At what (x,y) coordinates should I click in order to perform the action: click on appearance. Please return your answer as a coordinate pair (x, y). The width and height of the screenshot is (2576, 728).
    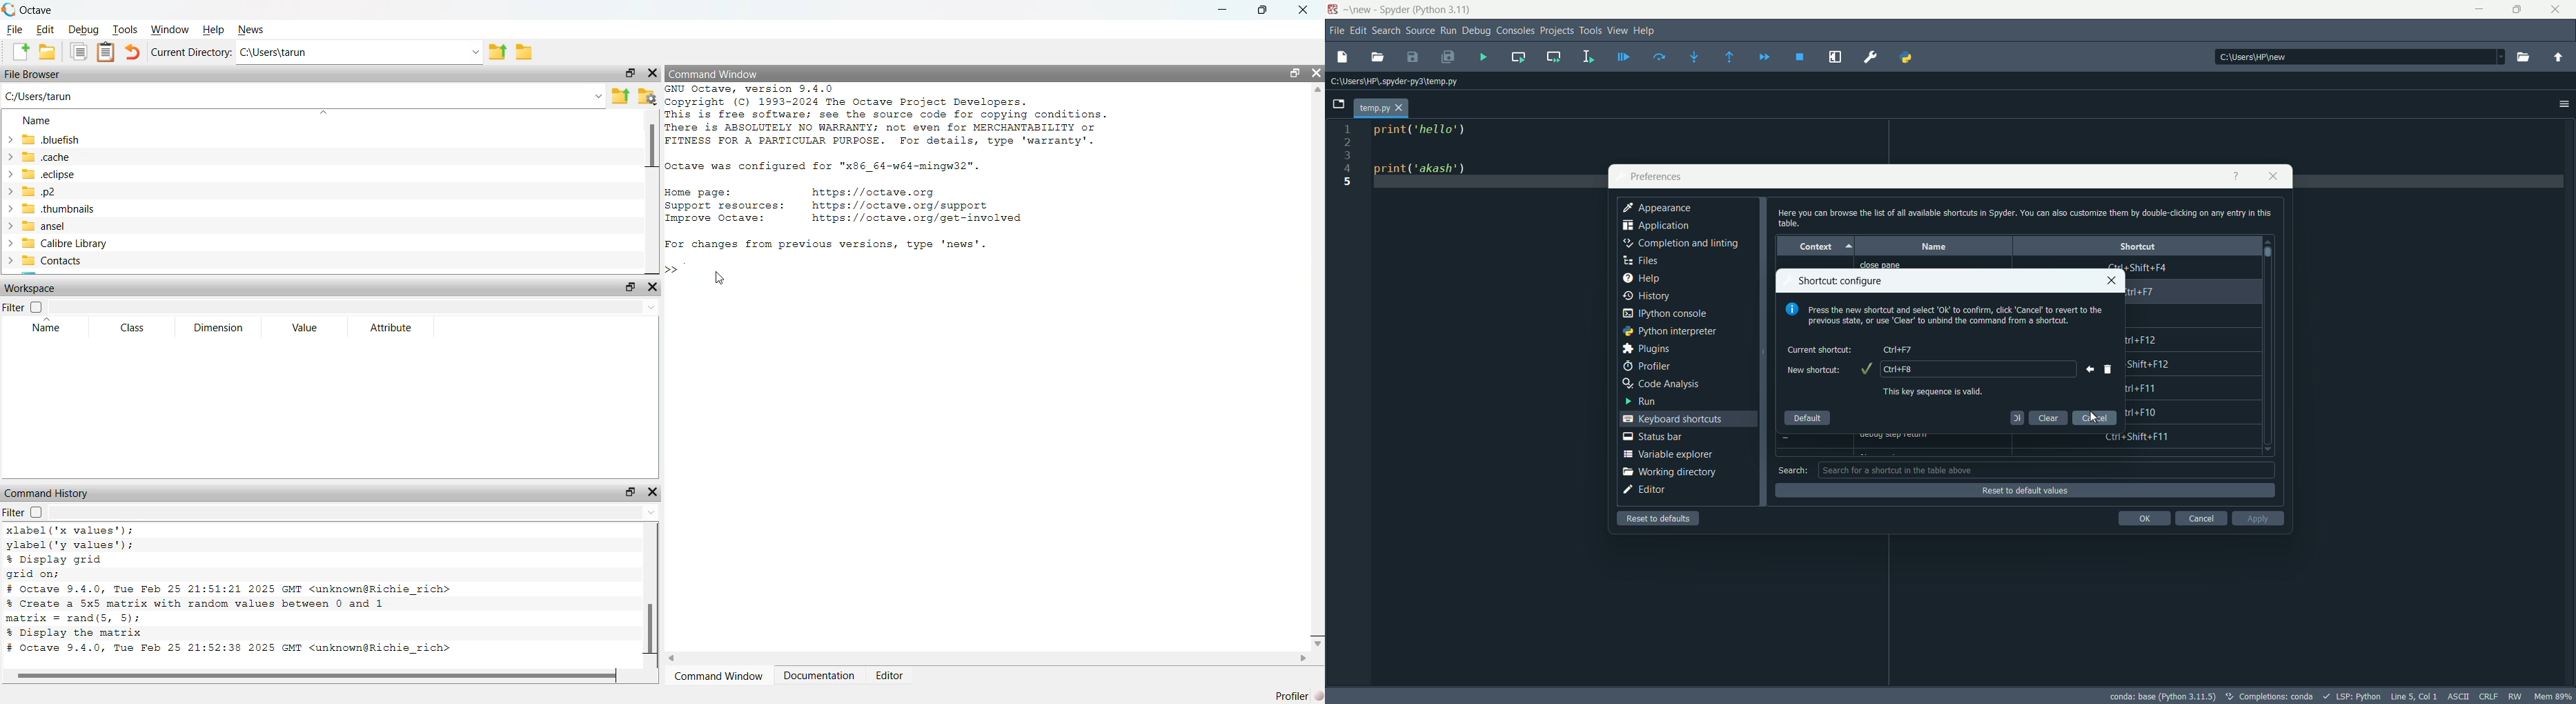
    Looking at the image, I should click on (1658, 208).